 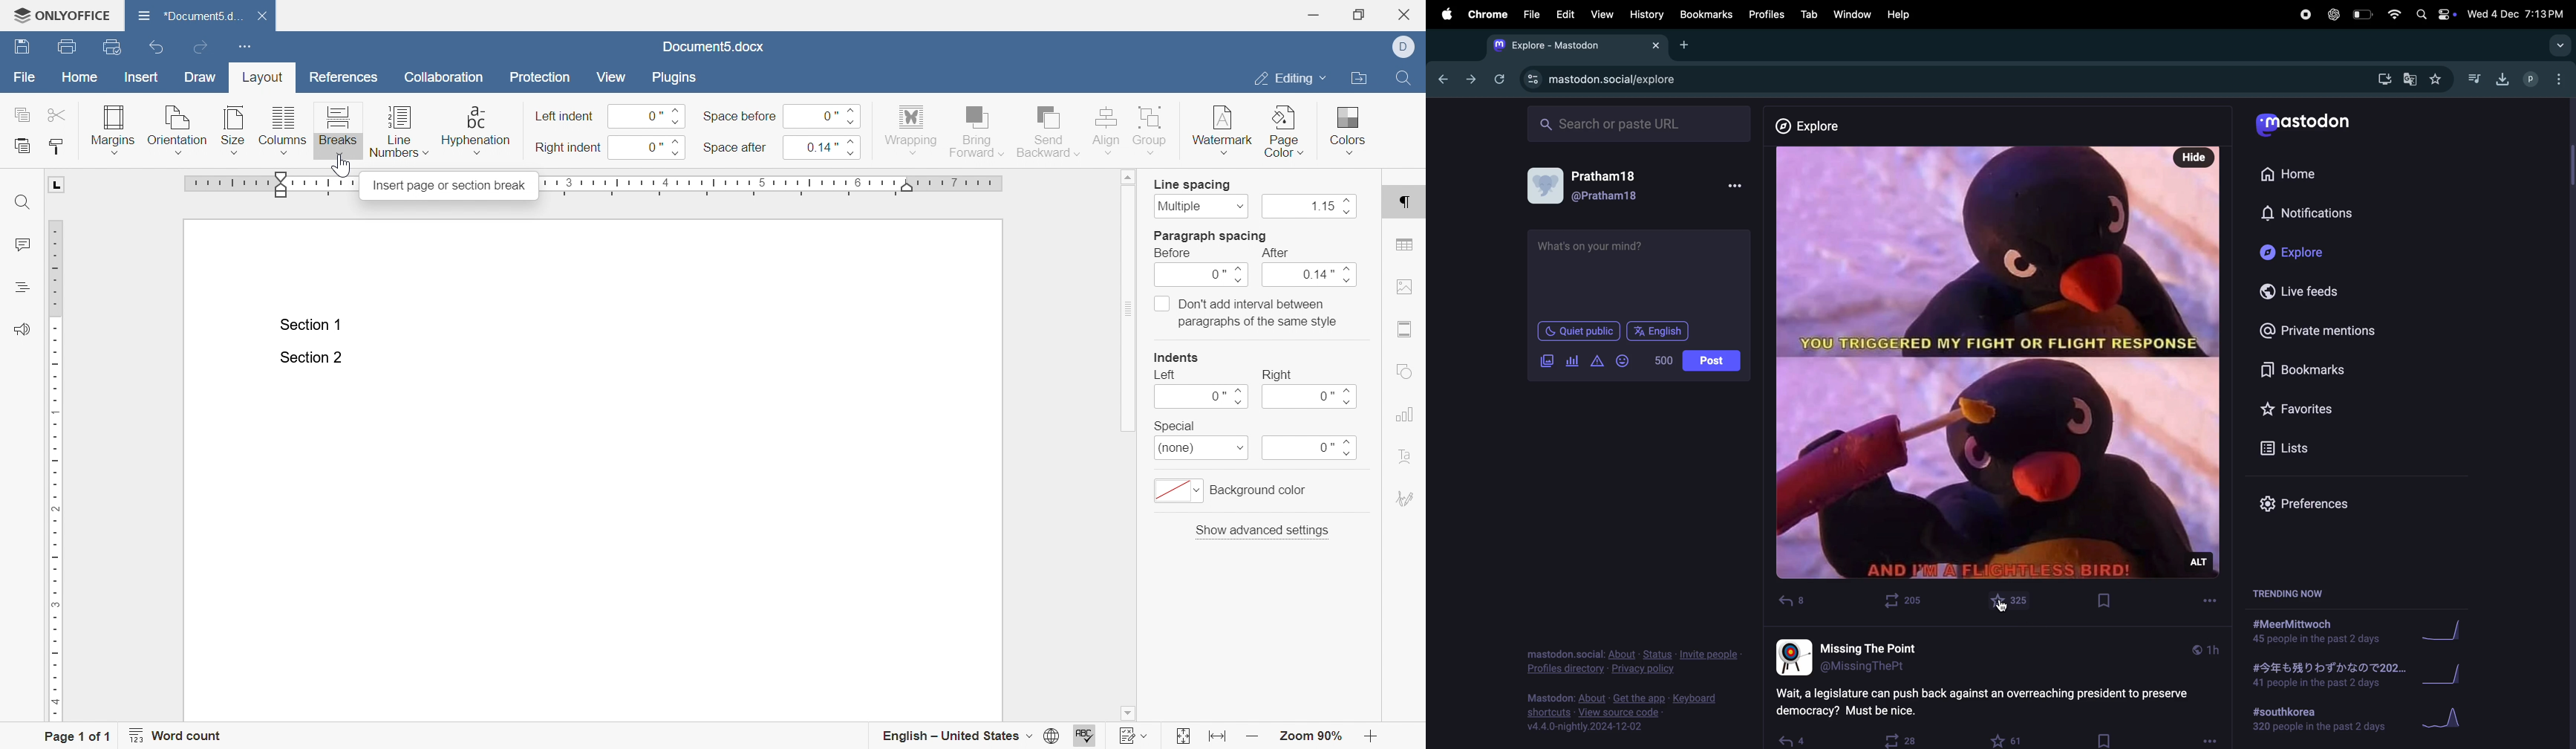 I want to click on ruler, so click(x=774, y=185).